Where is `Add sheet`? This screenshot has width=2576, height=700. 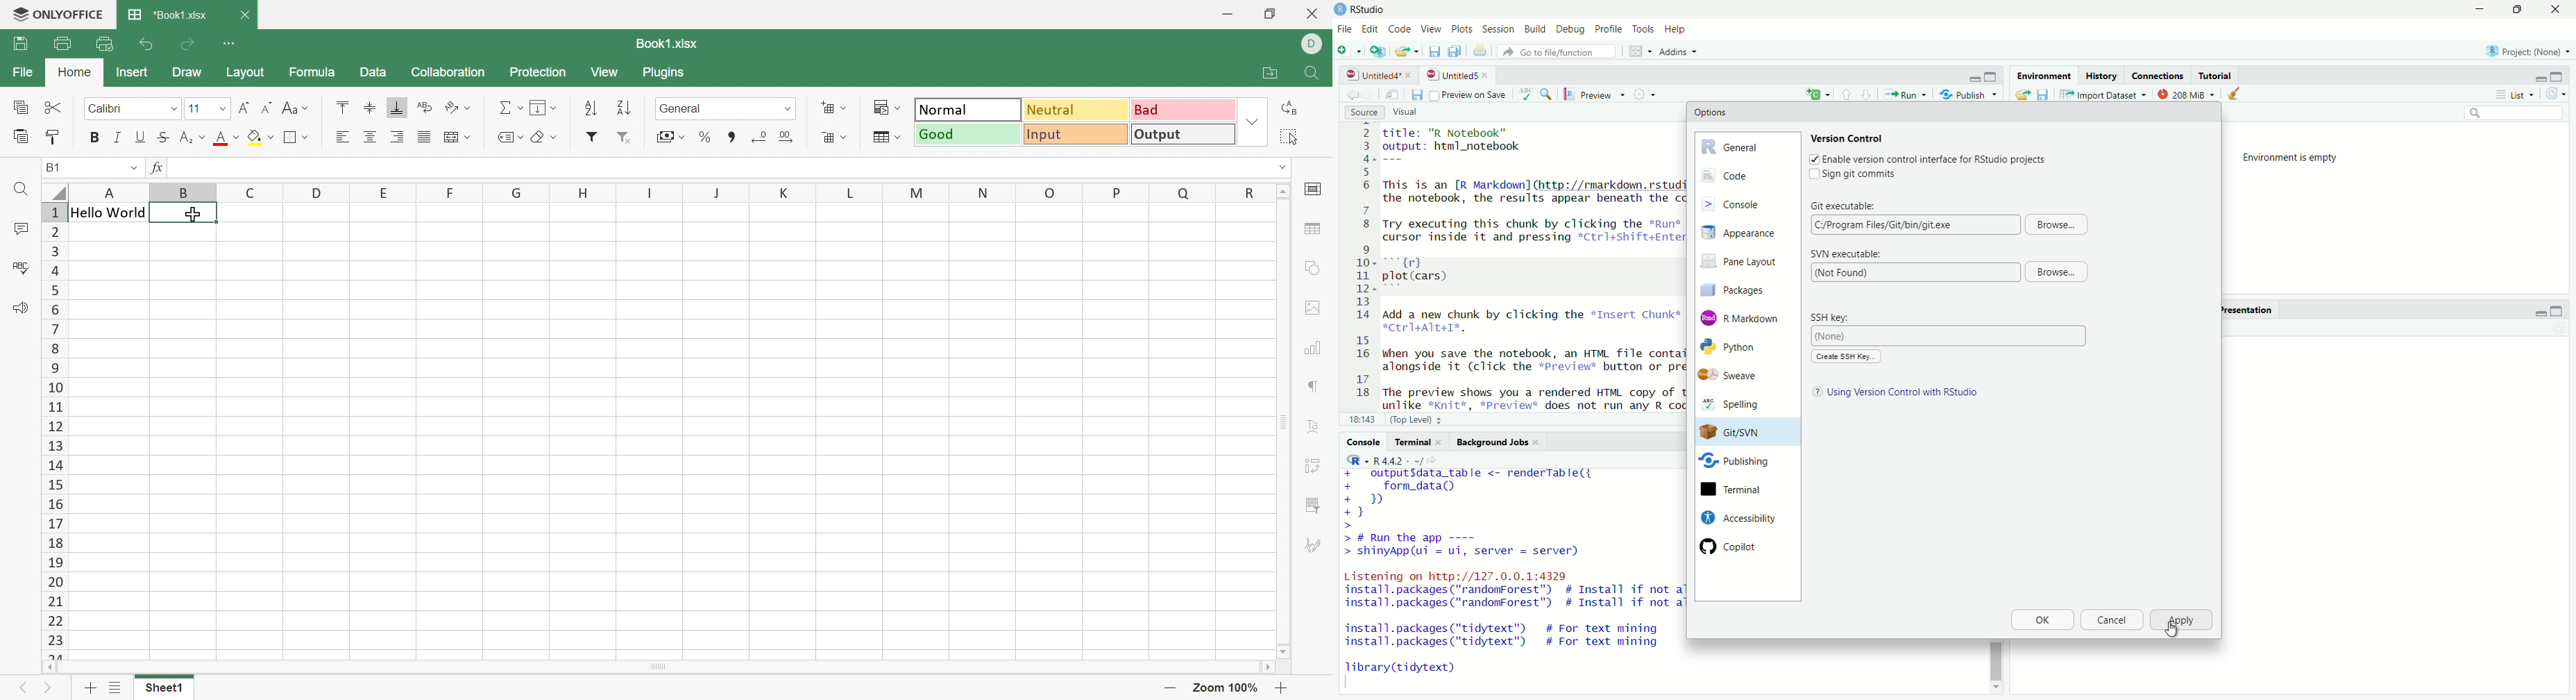 Add sheet is located at coordinates (88, 689).